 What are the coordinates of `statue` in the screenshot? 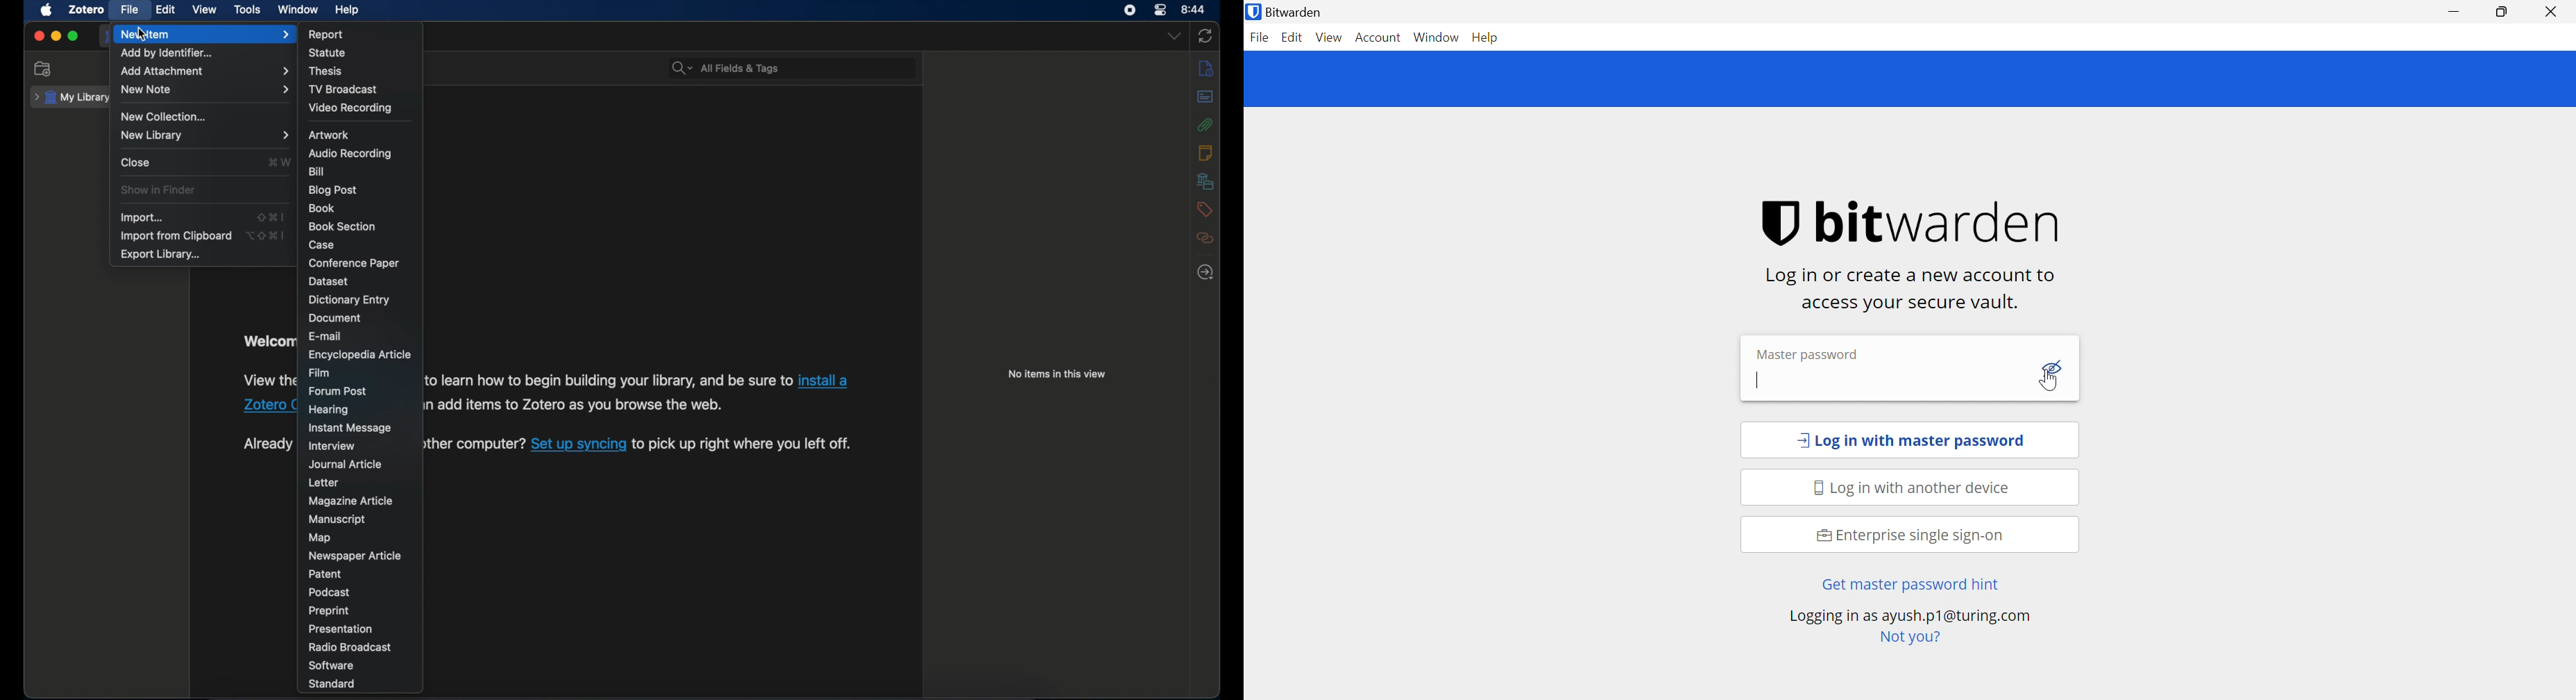 It's located at (330, 53).